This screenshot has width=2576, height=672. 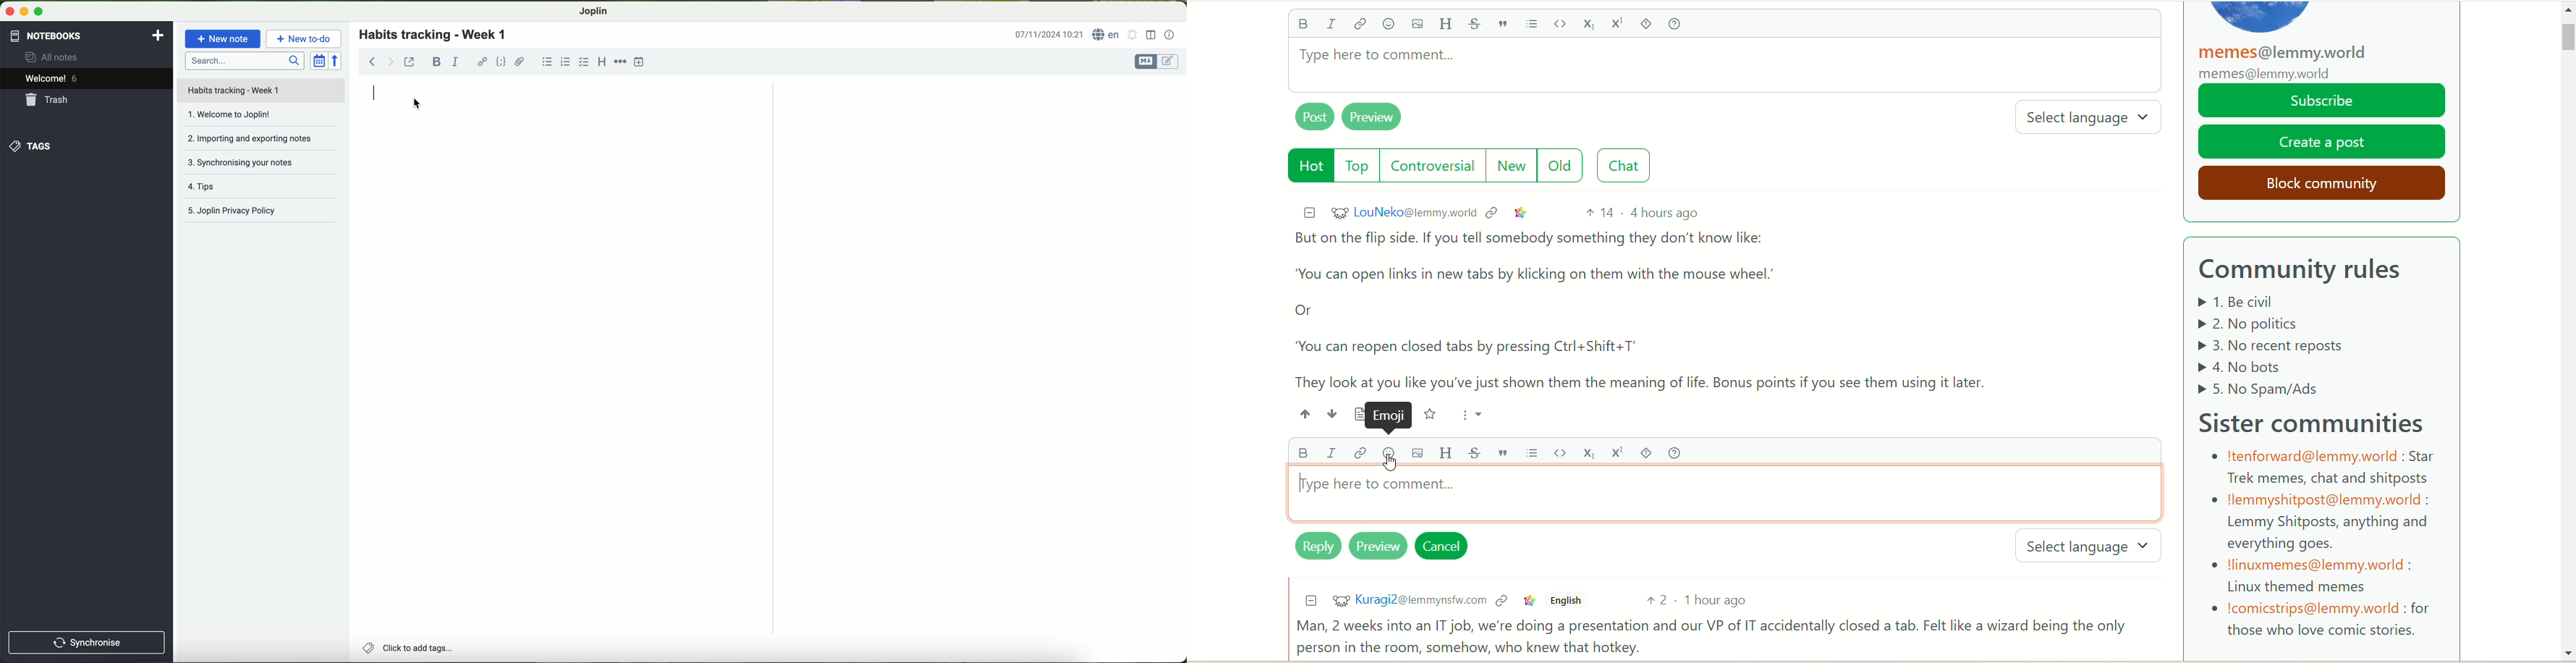 What do you see at coordinates (620, 62) in the screenshot?
I see `horizontal rule` at bounding box center [620, 62].